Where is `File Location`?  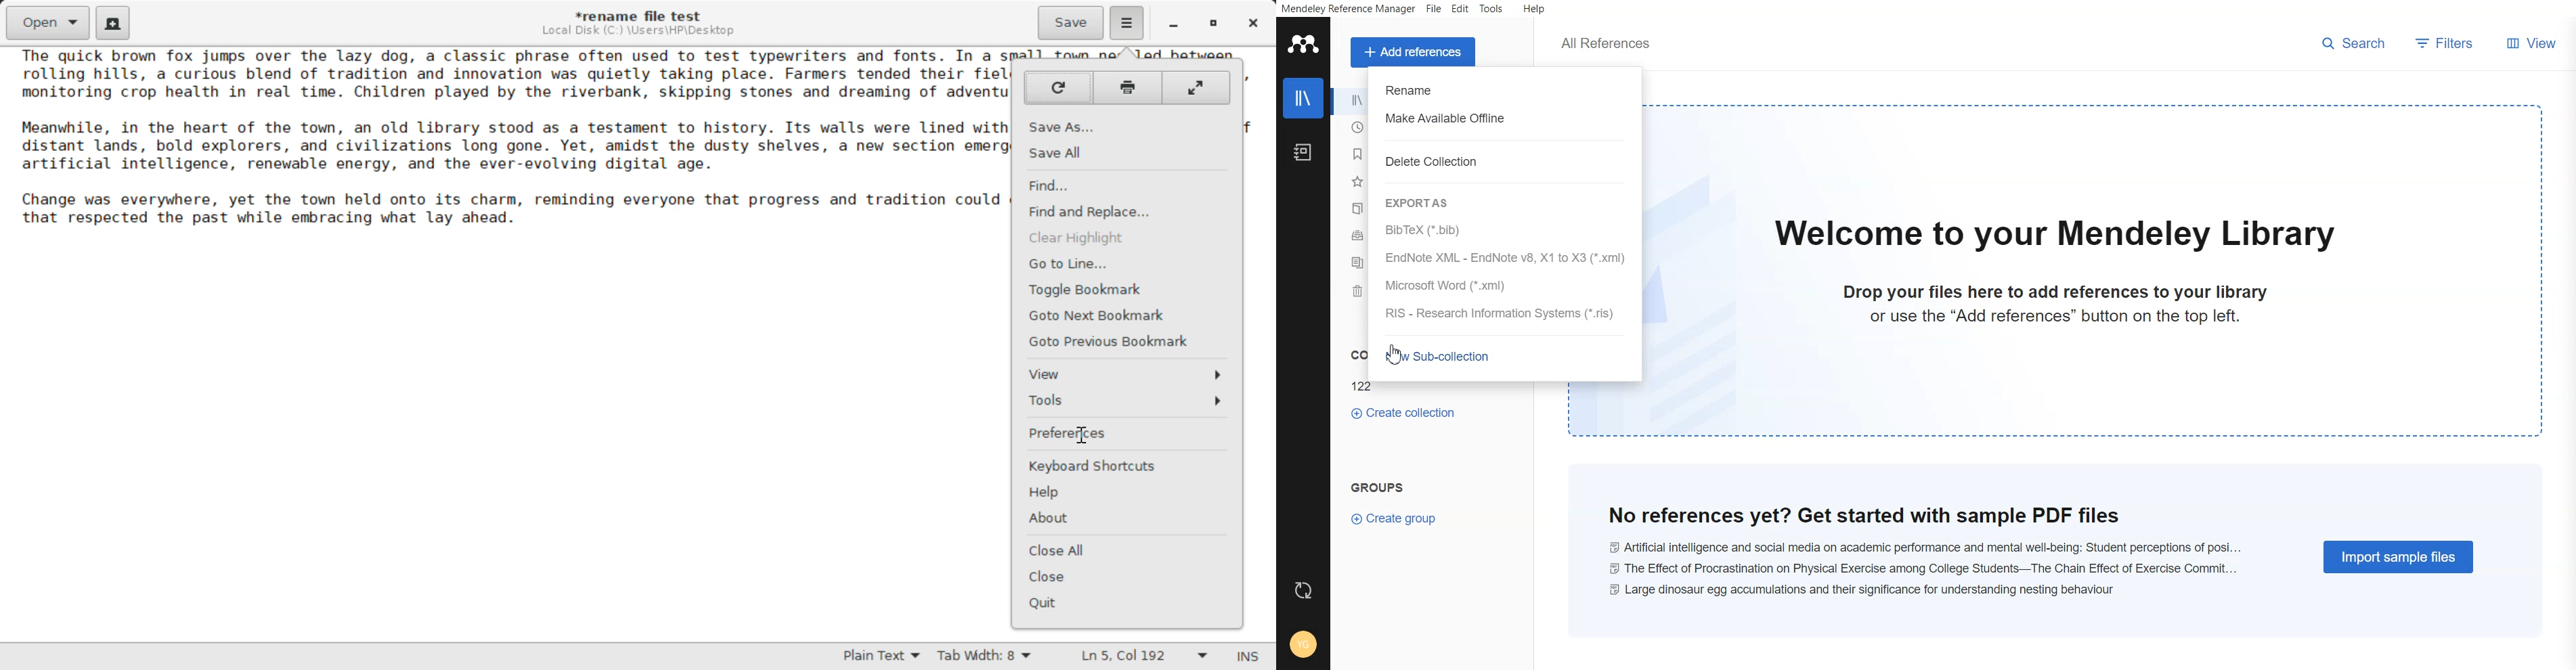 File Location is located at coordinates (638, 31).